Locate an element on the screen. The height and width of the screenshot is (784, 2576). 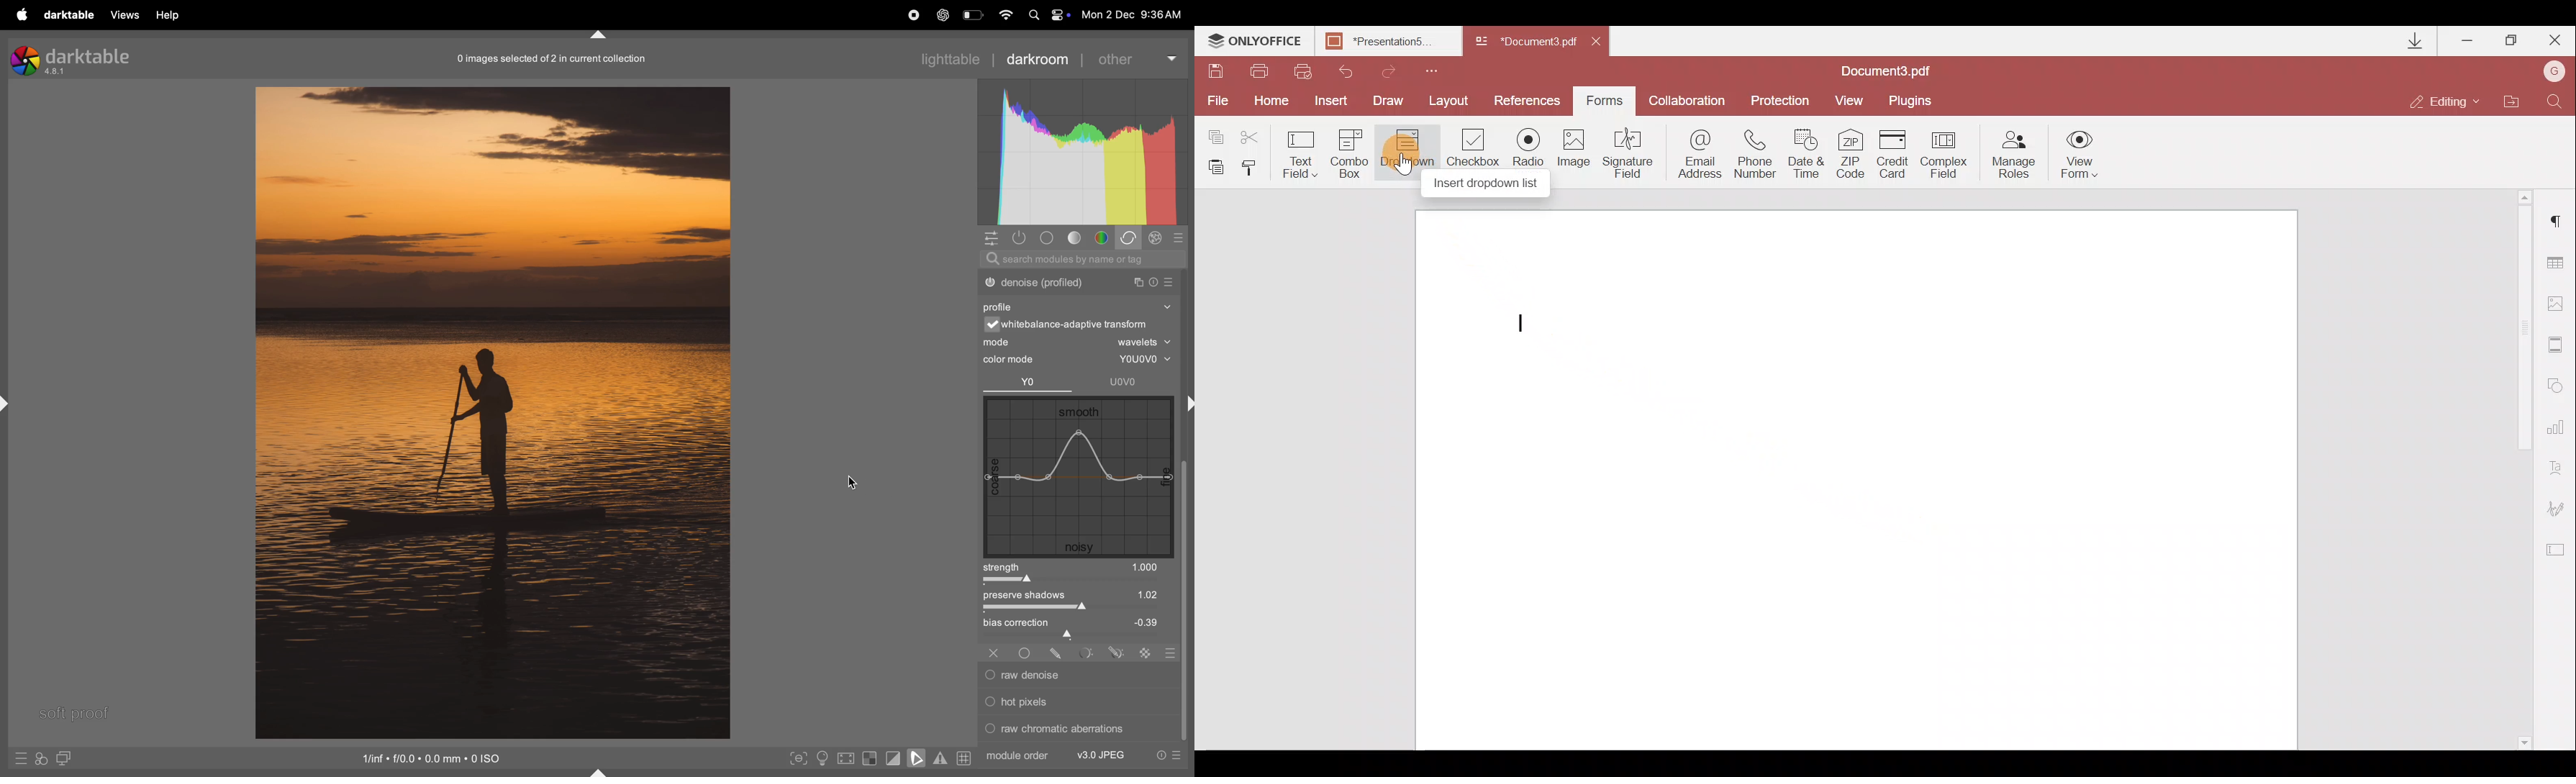
quick acess panel is located at coordinates (994, 239).